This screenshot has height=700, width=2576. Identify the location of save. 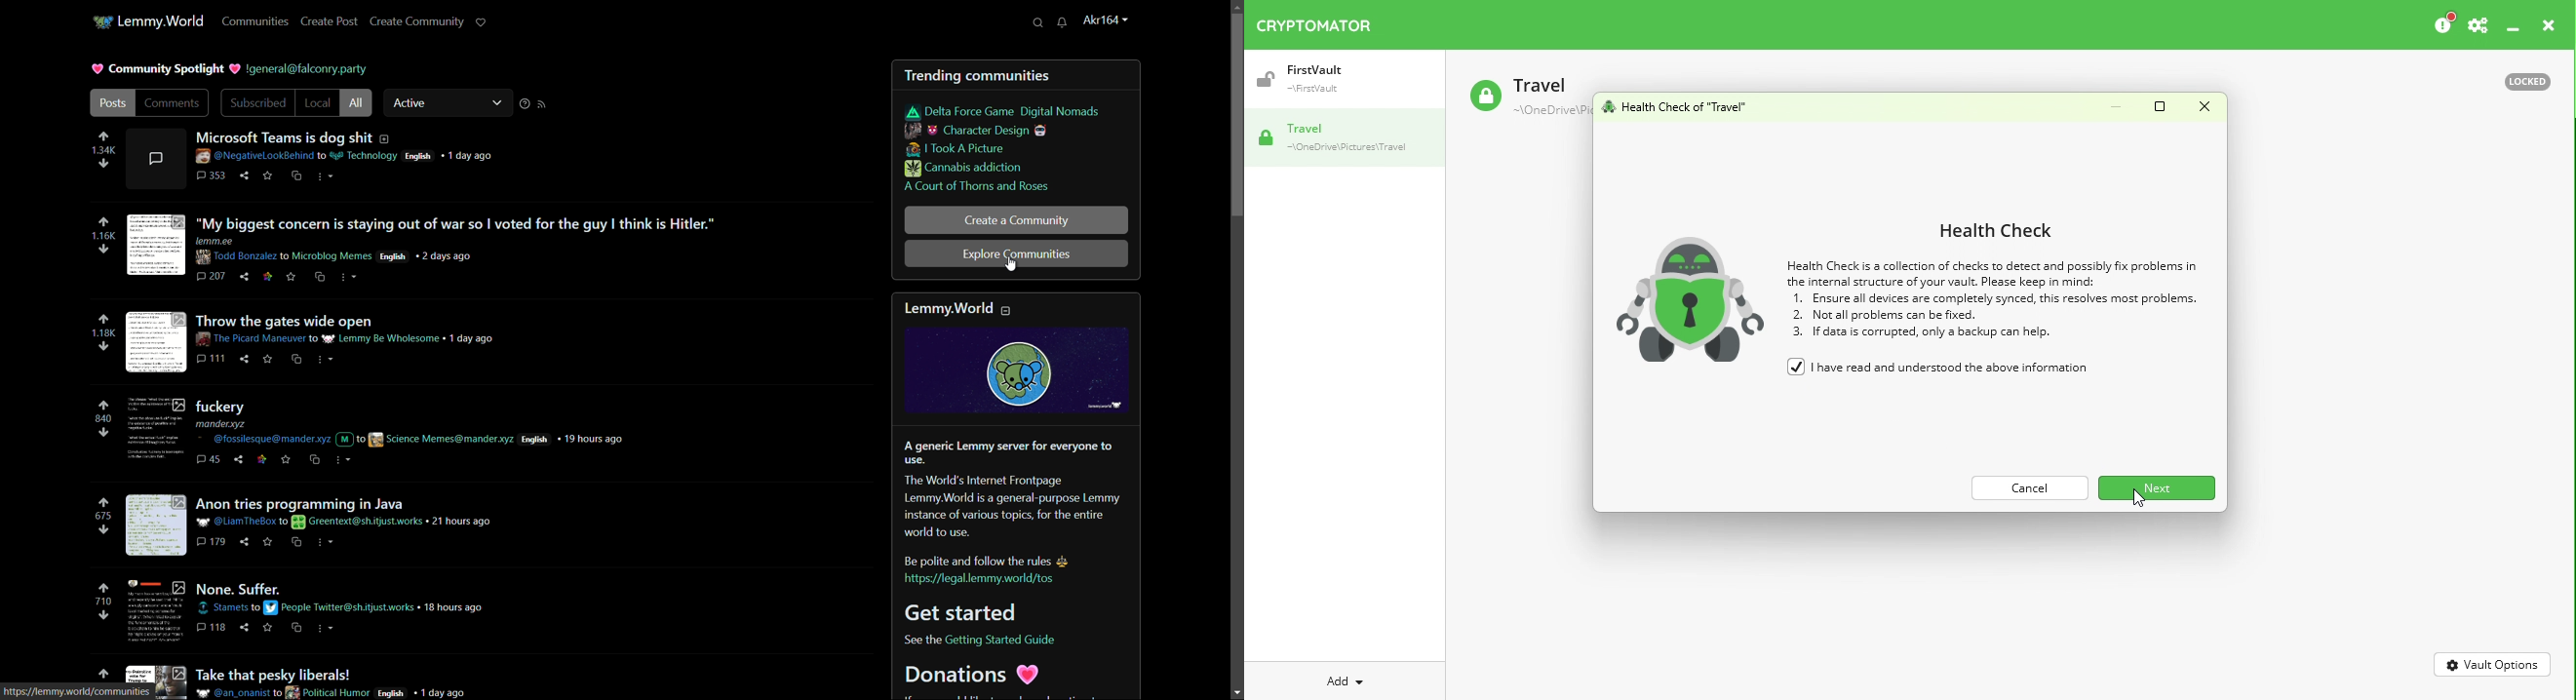
(287, 459).